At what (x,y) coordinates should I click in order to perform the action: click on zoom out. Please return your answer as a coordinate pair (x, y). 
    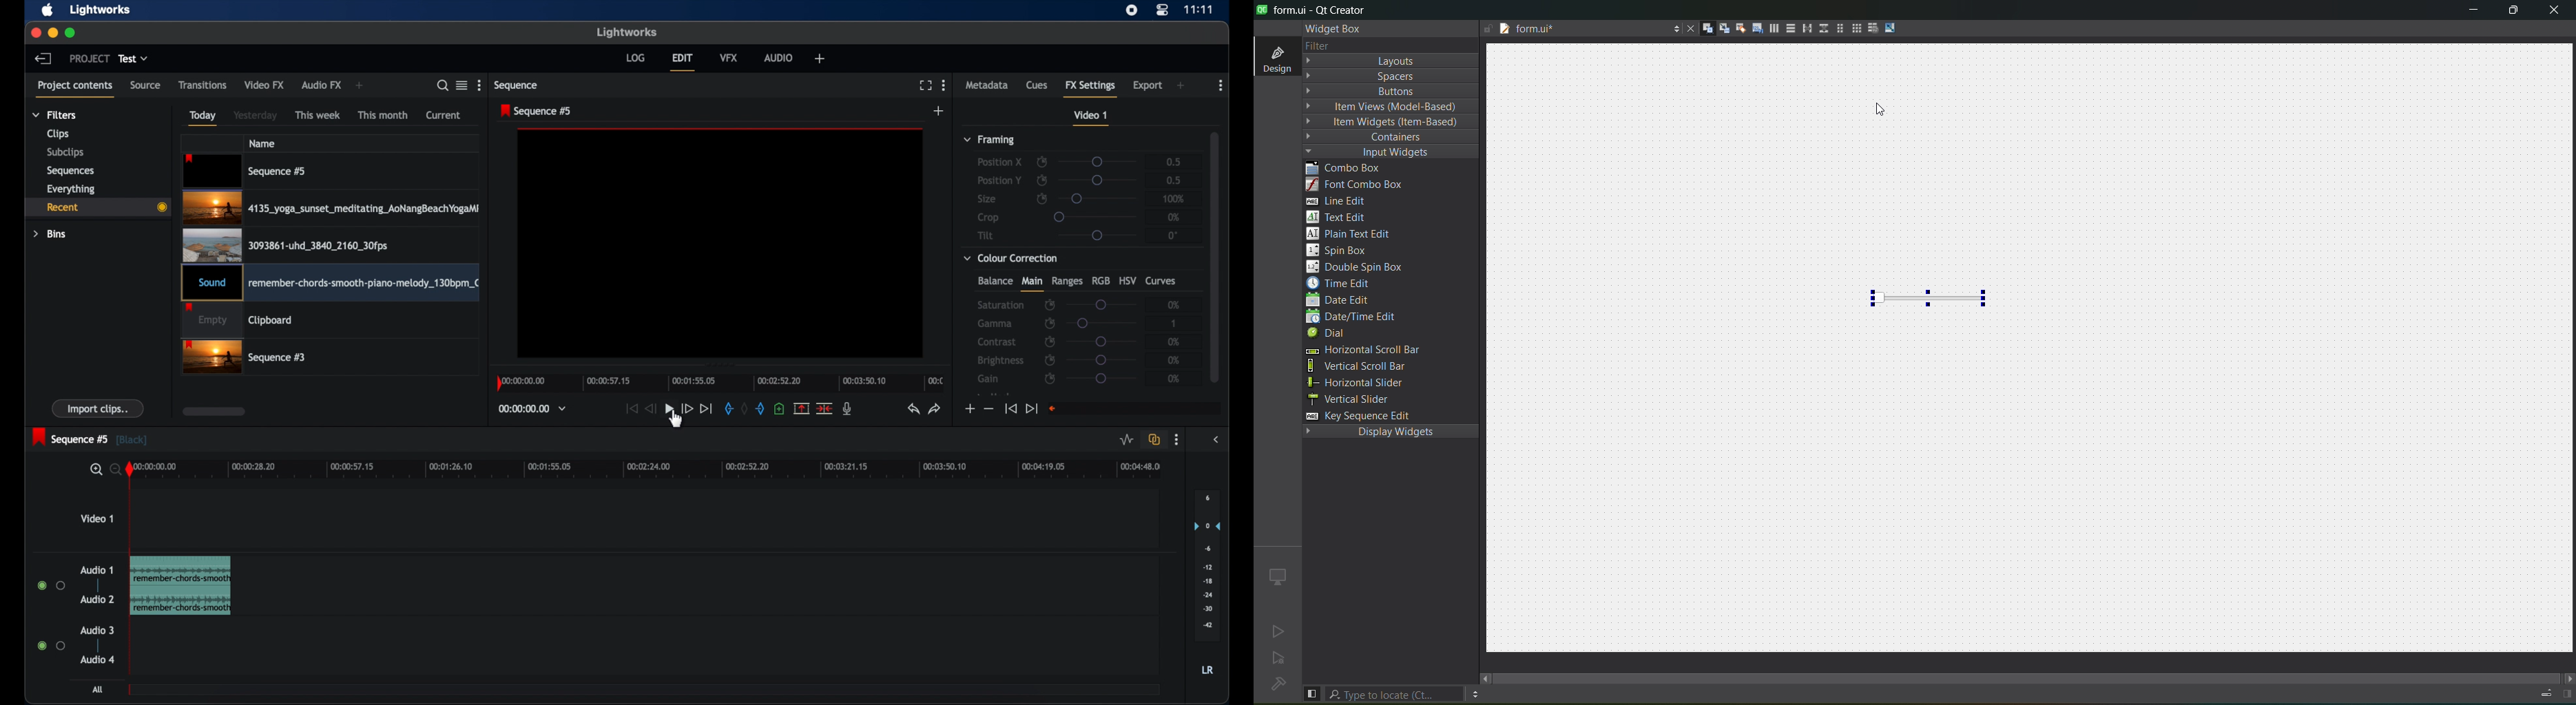
    Looking at the image, I should click on (114, 471).